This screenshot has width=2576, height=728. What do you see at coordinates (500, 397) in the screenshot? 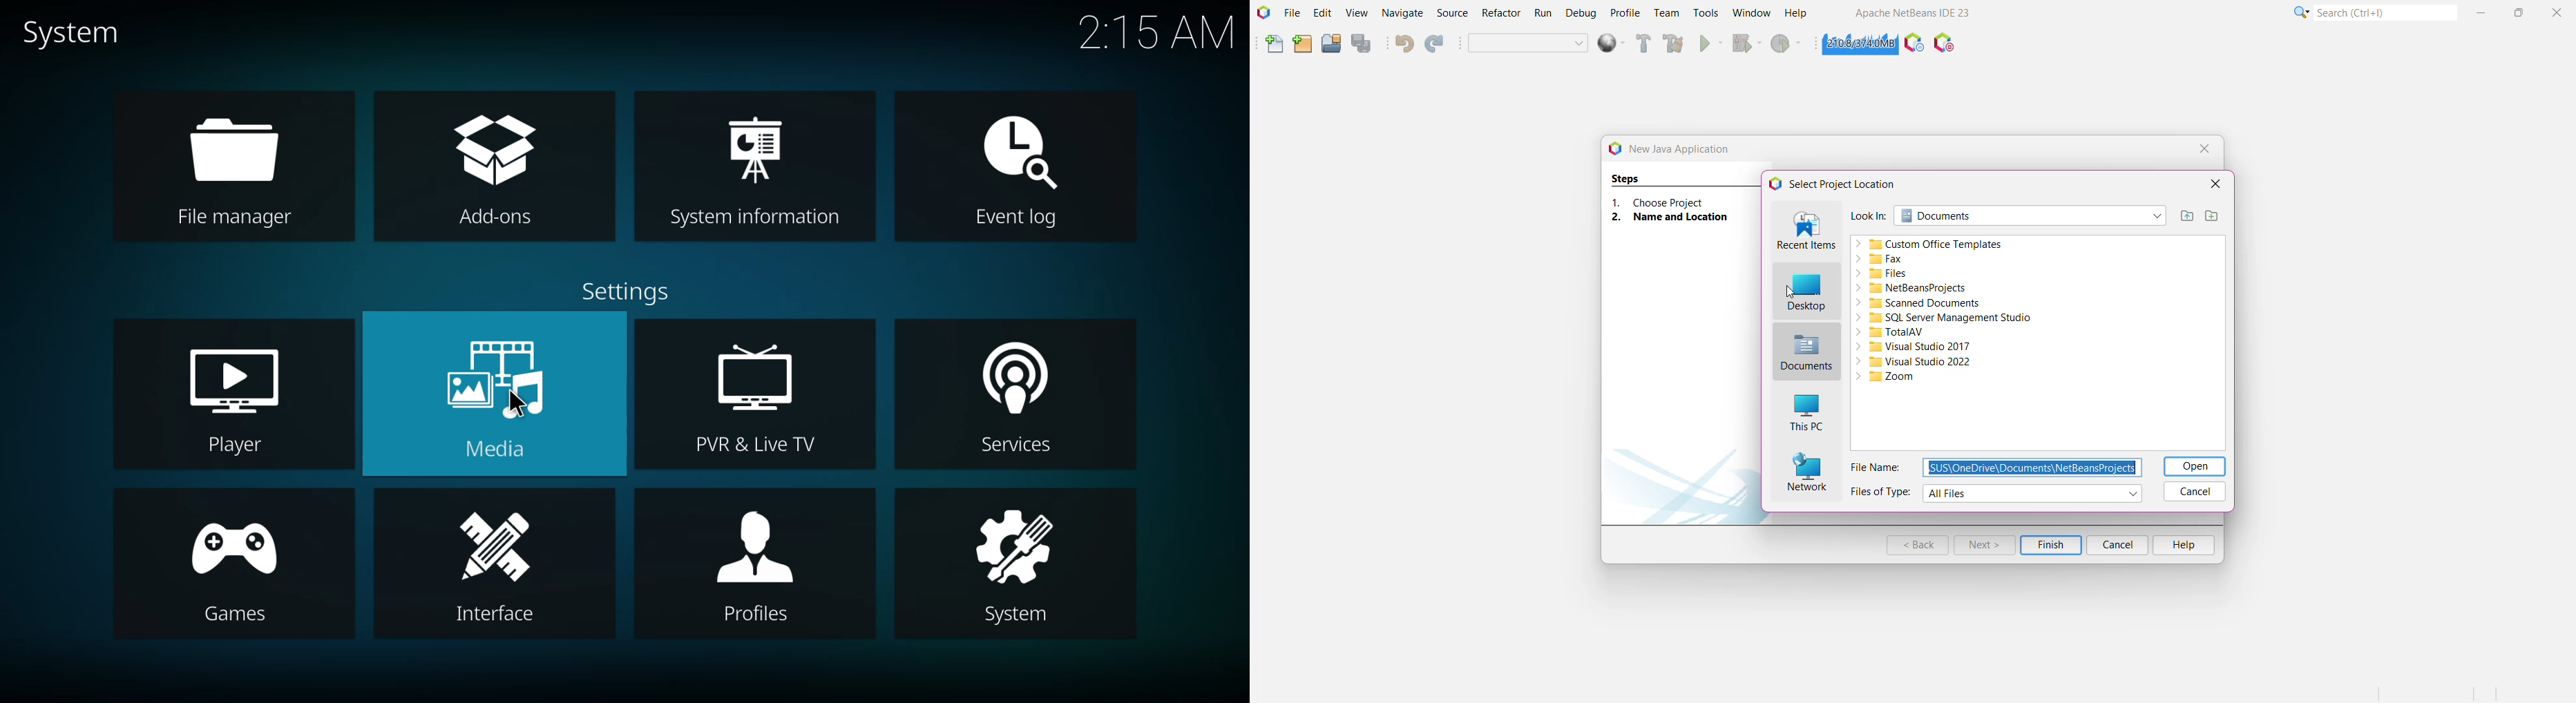
I see `media` at bounding box center [500, 397].